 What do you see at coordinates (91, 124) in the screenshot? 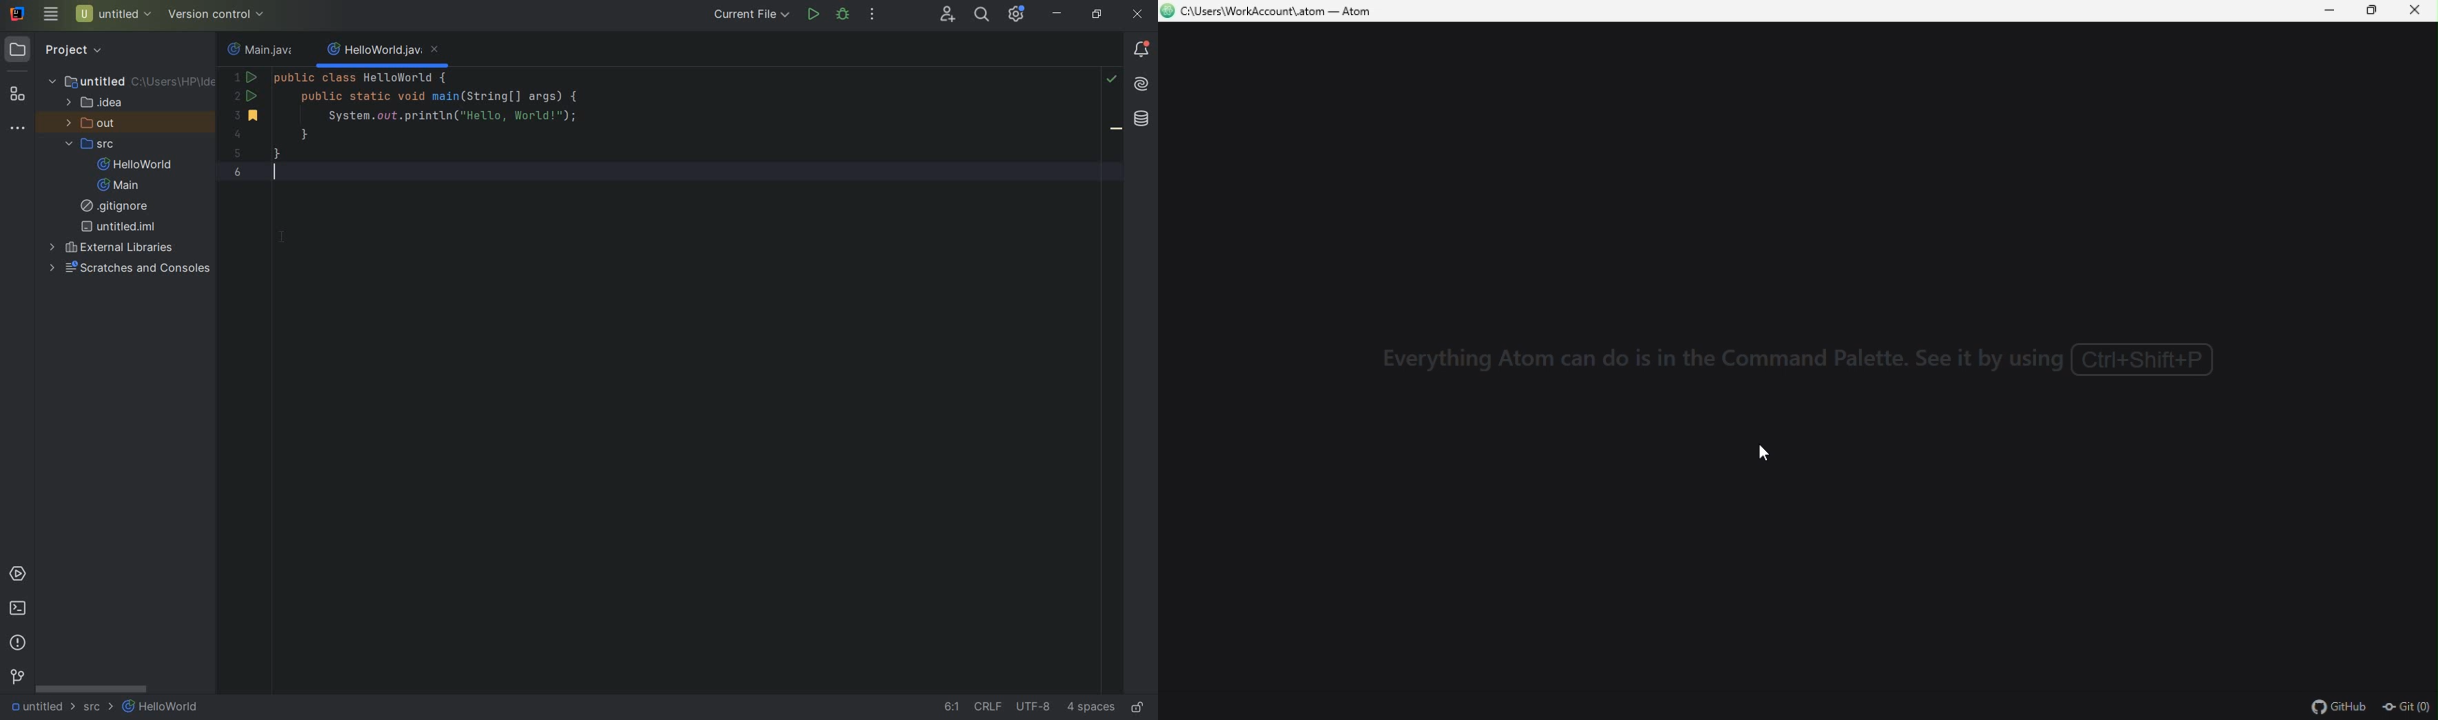
I see `out` at bounding box center [91, 124].